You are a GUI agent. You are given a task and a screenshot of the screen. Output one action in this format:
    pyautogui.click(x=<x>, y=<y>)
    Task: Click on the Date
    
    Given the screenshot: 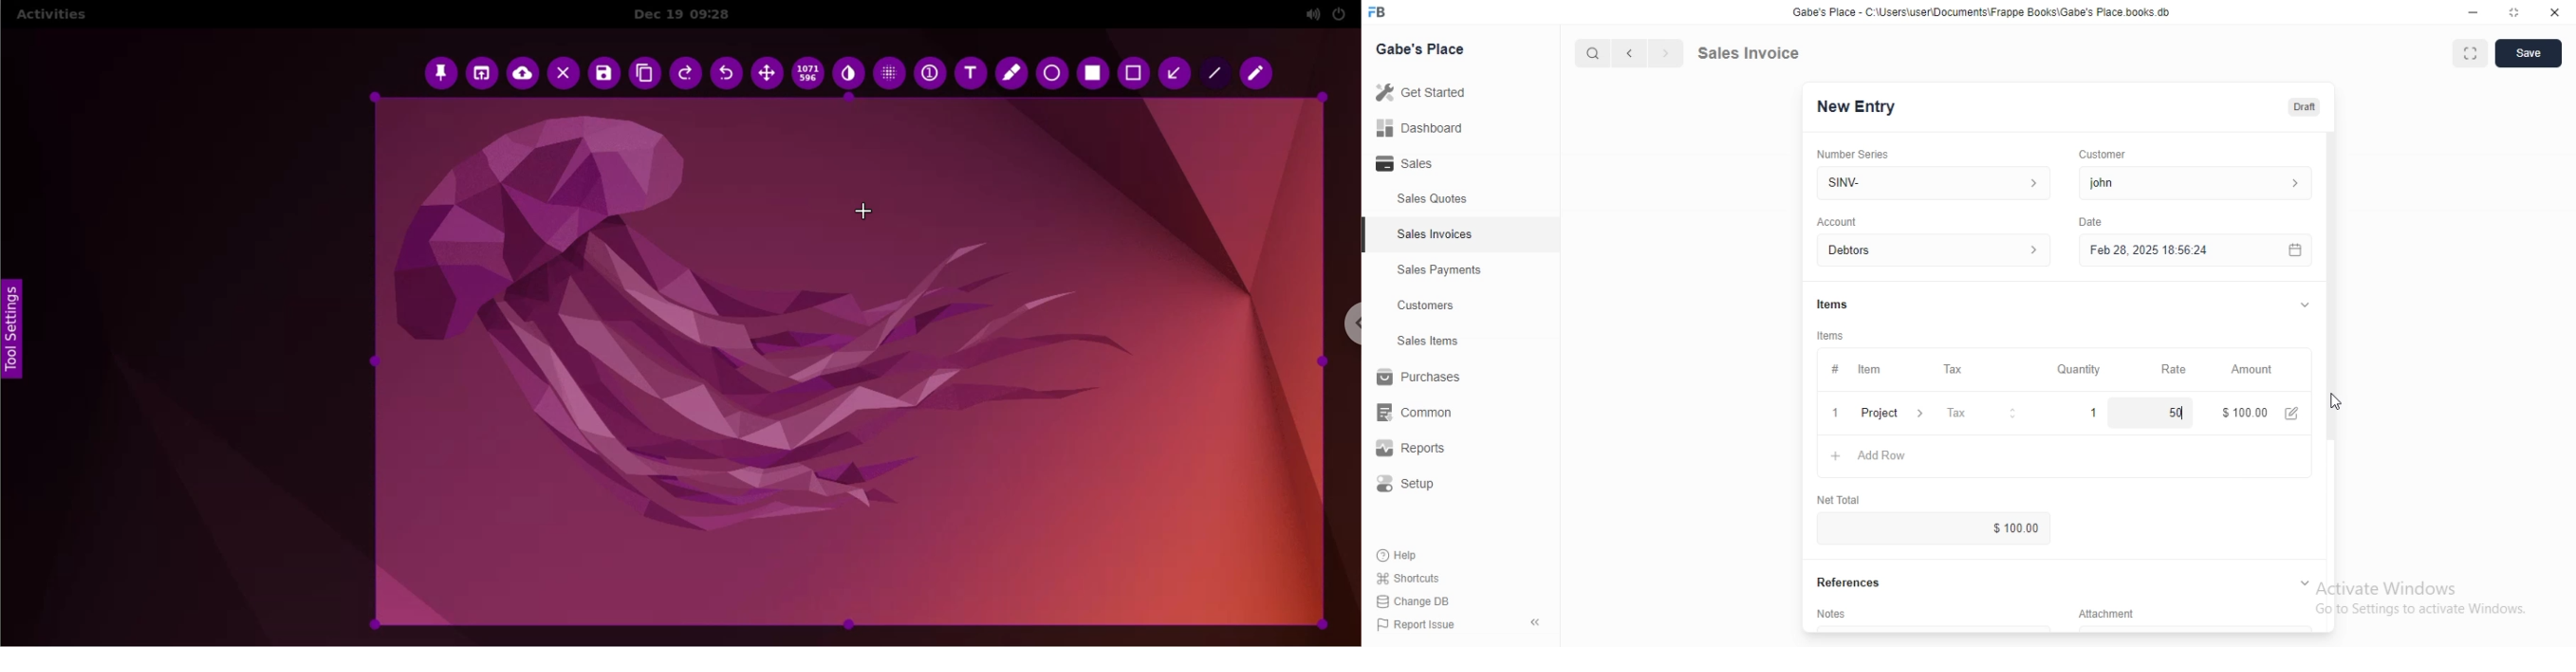 What is the action you would take?
    pyautogui.click(x=2090, y=220)
    